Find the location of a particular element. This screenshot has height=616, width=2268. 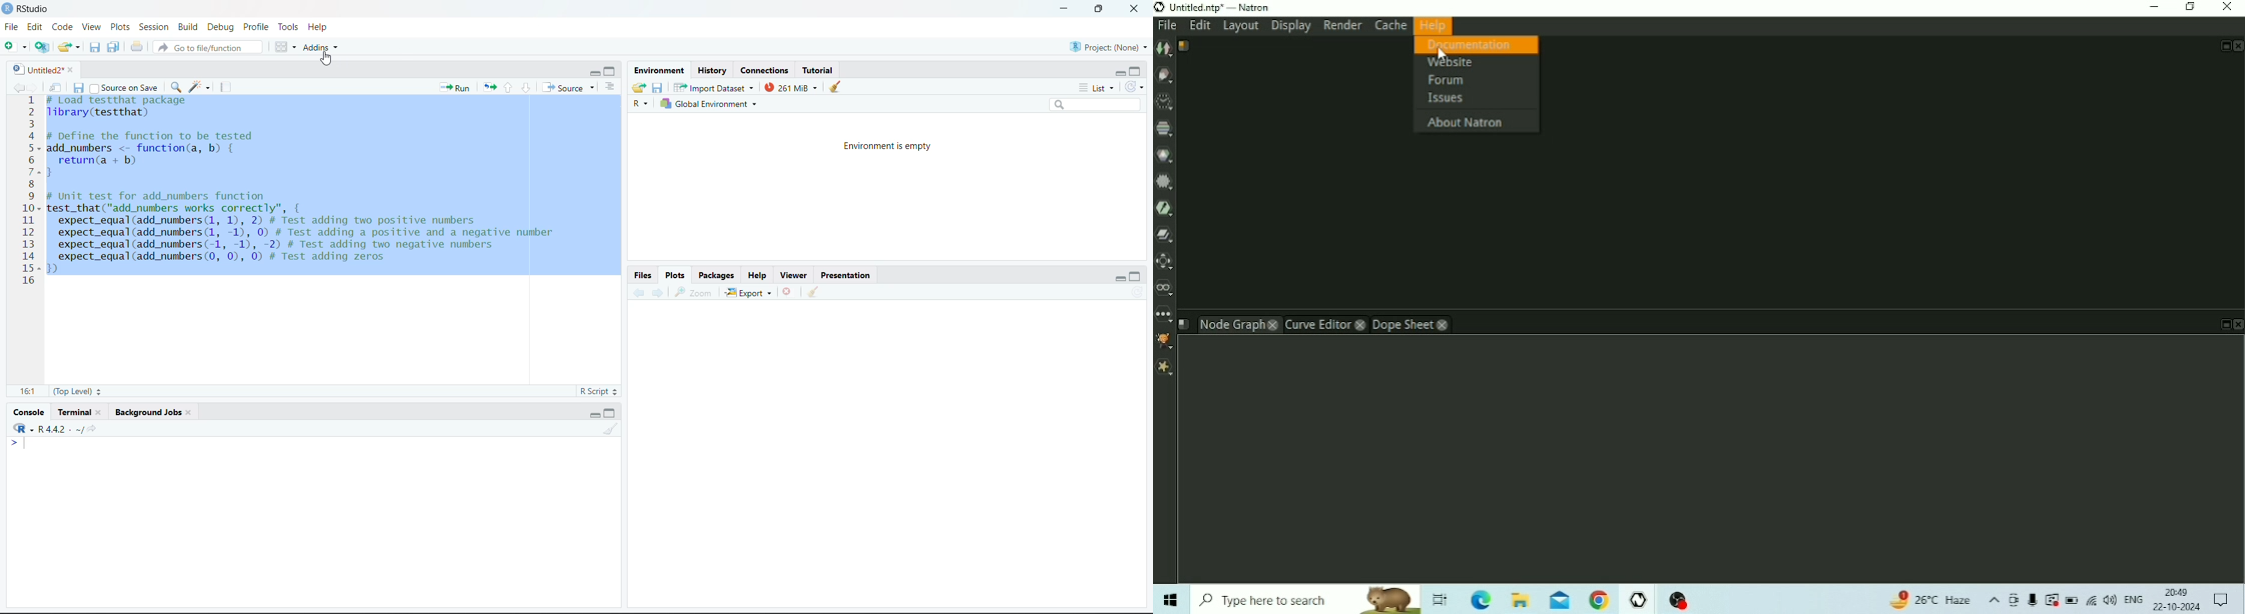

maximize is located at coordinates (611, 412).